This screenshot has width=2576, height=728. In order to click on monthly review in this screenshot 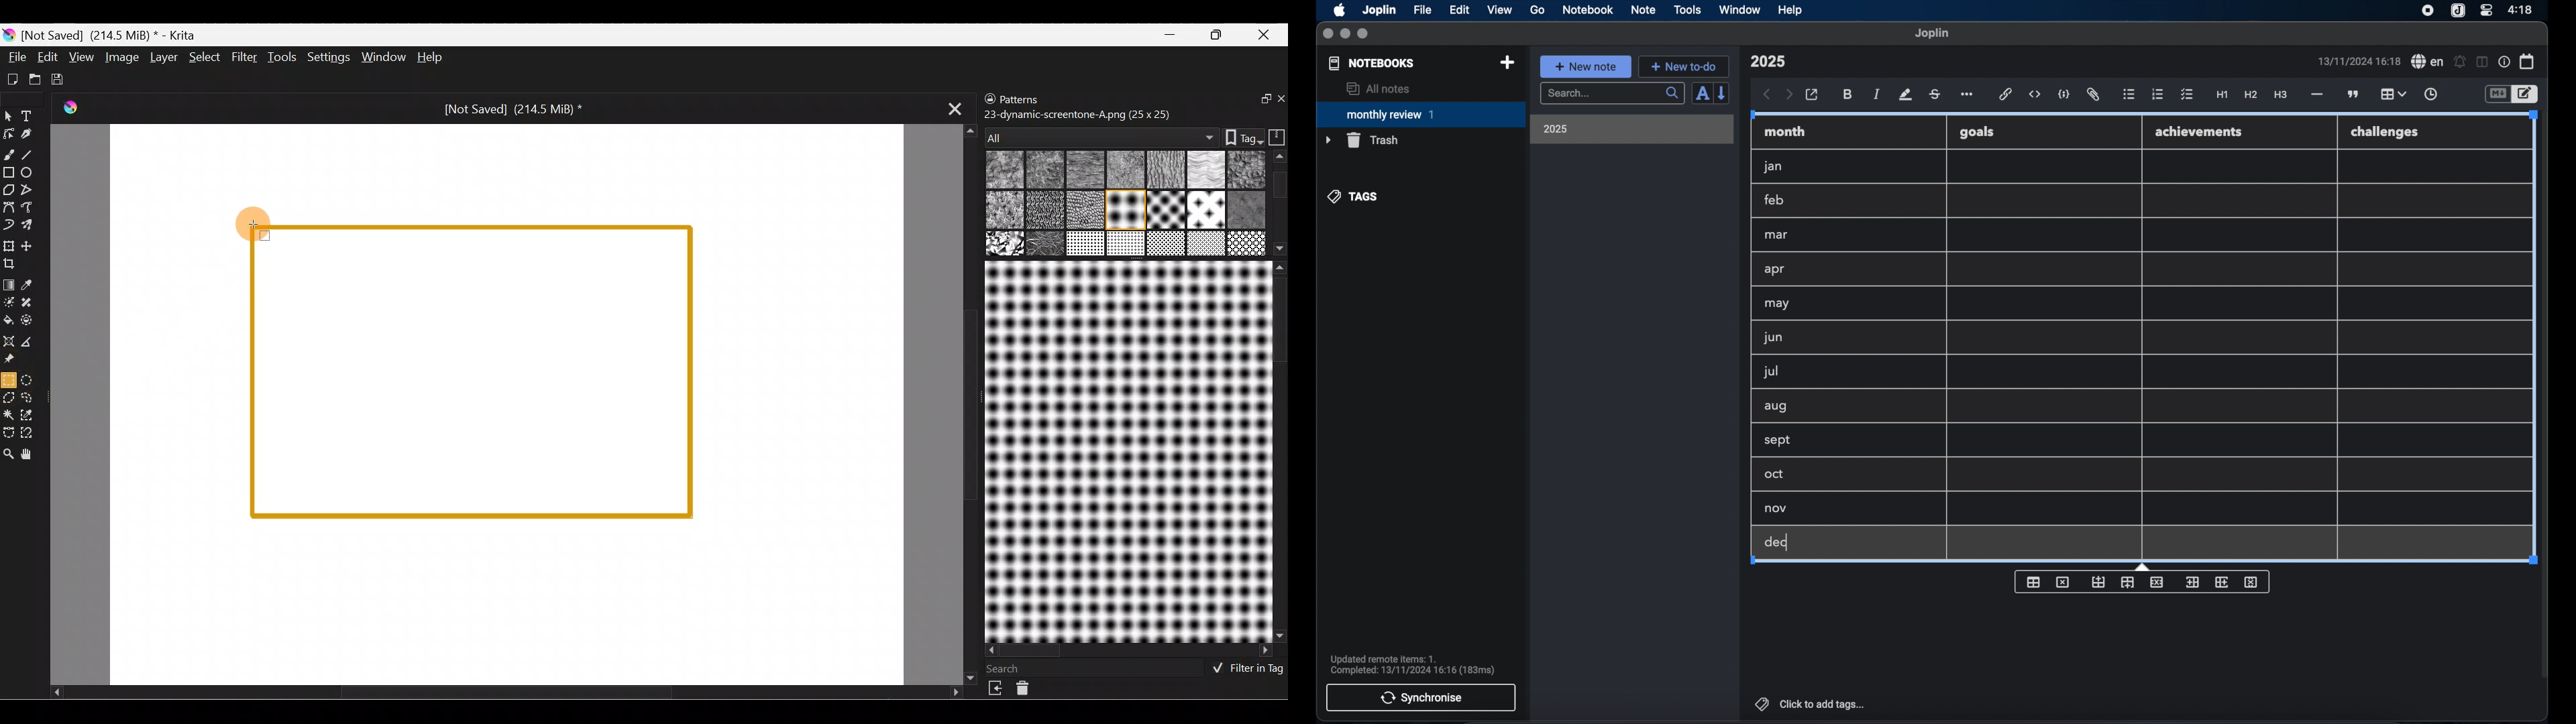, I will do `click(1421, 113)`.